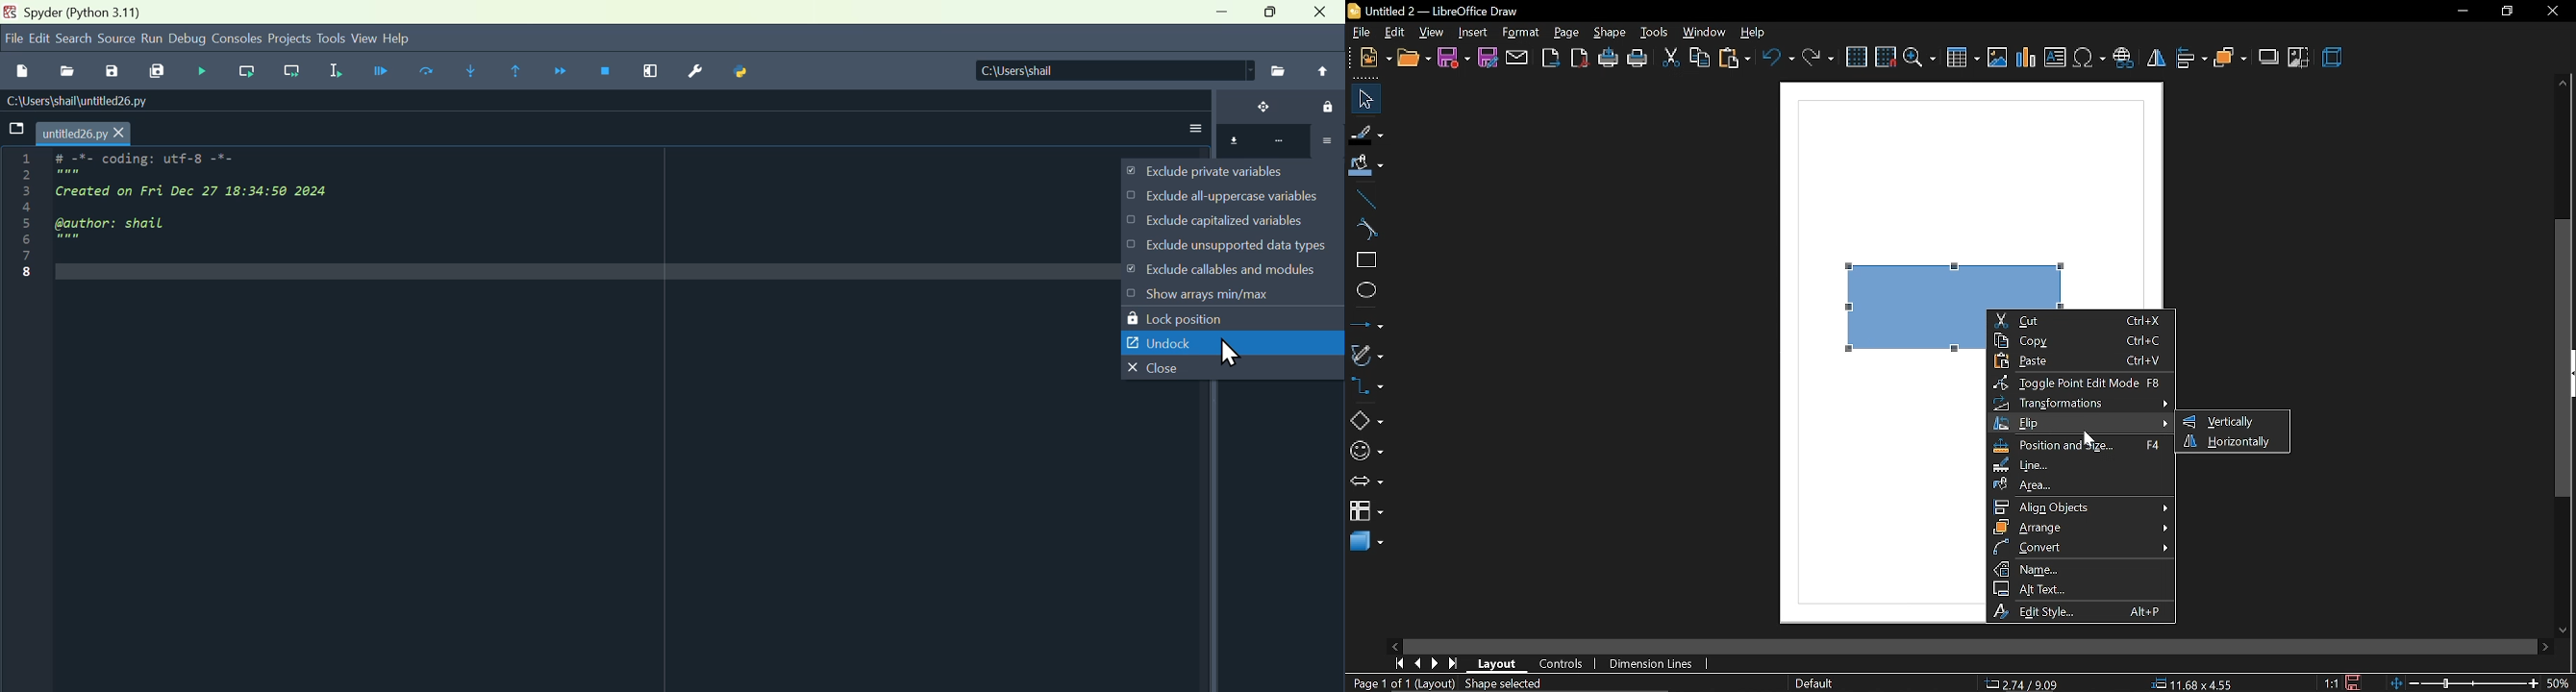 The height and width of the screenshot is (700, 2576). I want to click on Open file, so click(65, 69).